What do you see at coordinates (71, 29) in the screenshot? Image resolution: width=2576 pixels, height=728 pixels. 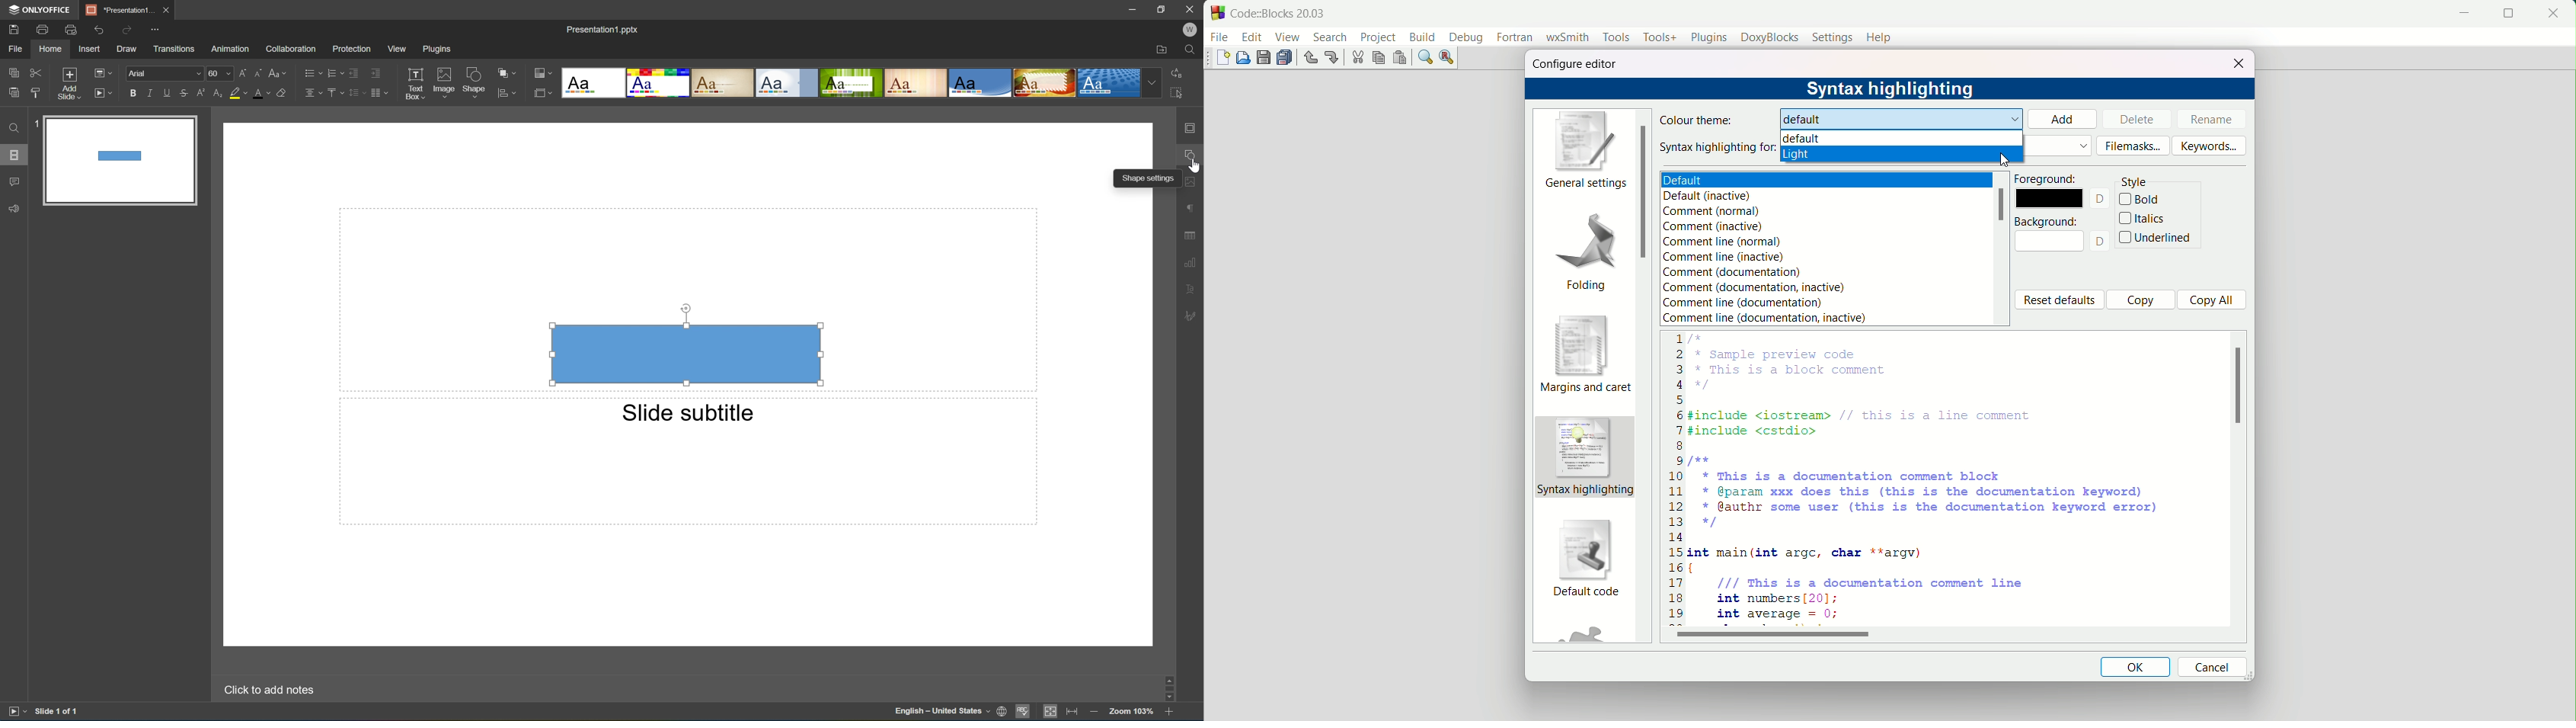 I see `Quick print` at bounding box center [71, 29].